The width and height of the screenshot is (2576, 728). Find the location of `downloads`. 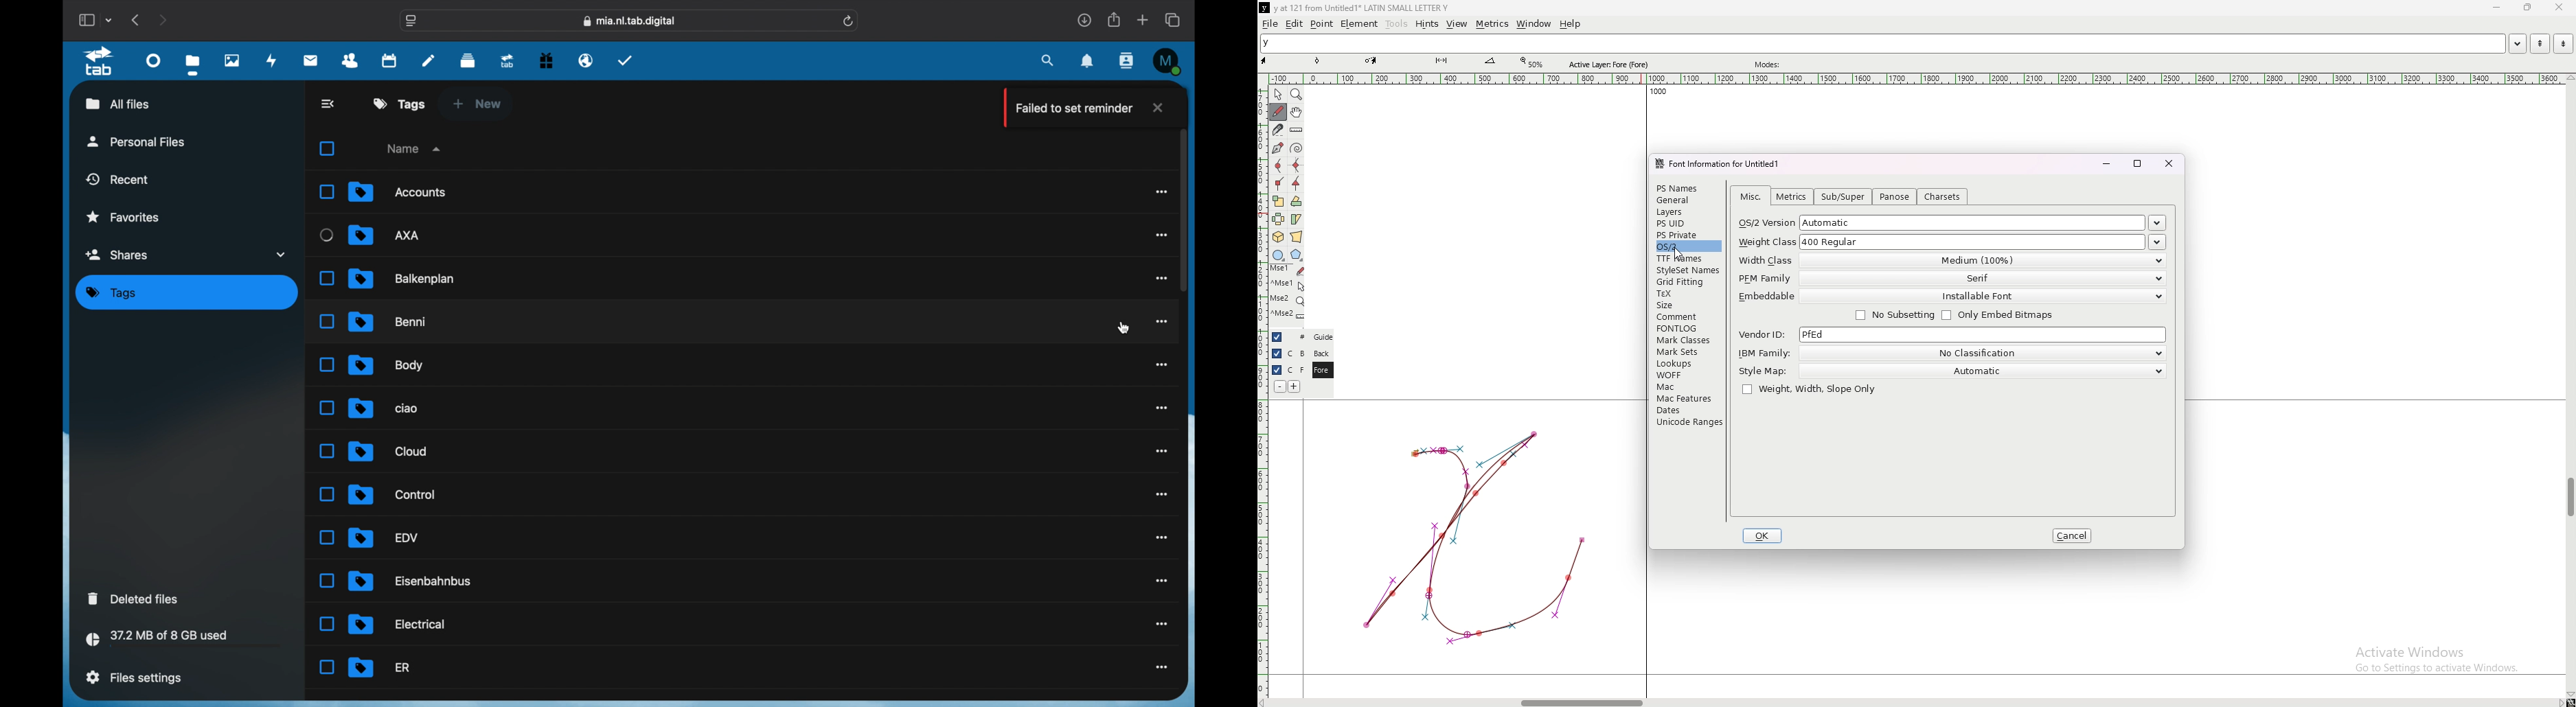

downloads is located at coordinates (1085, 20).